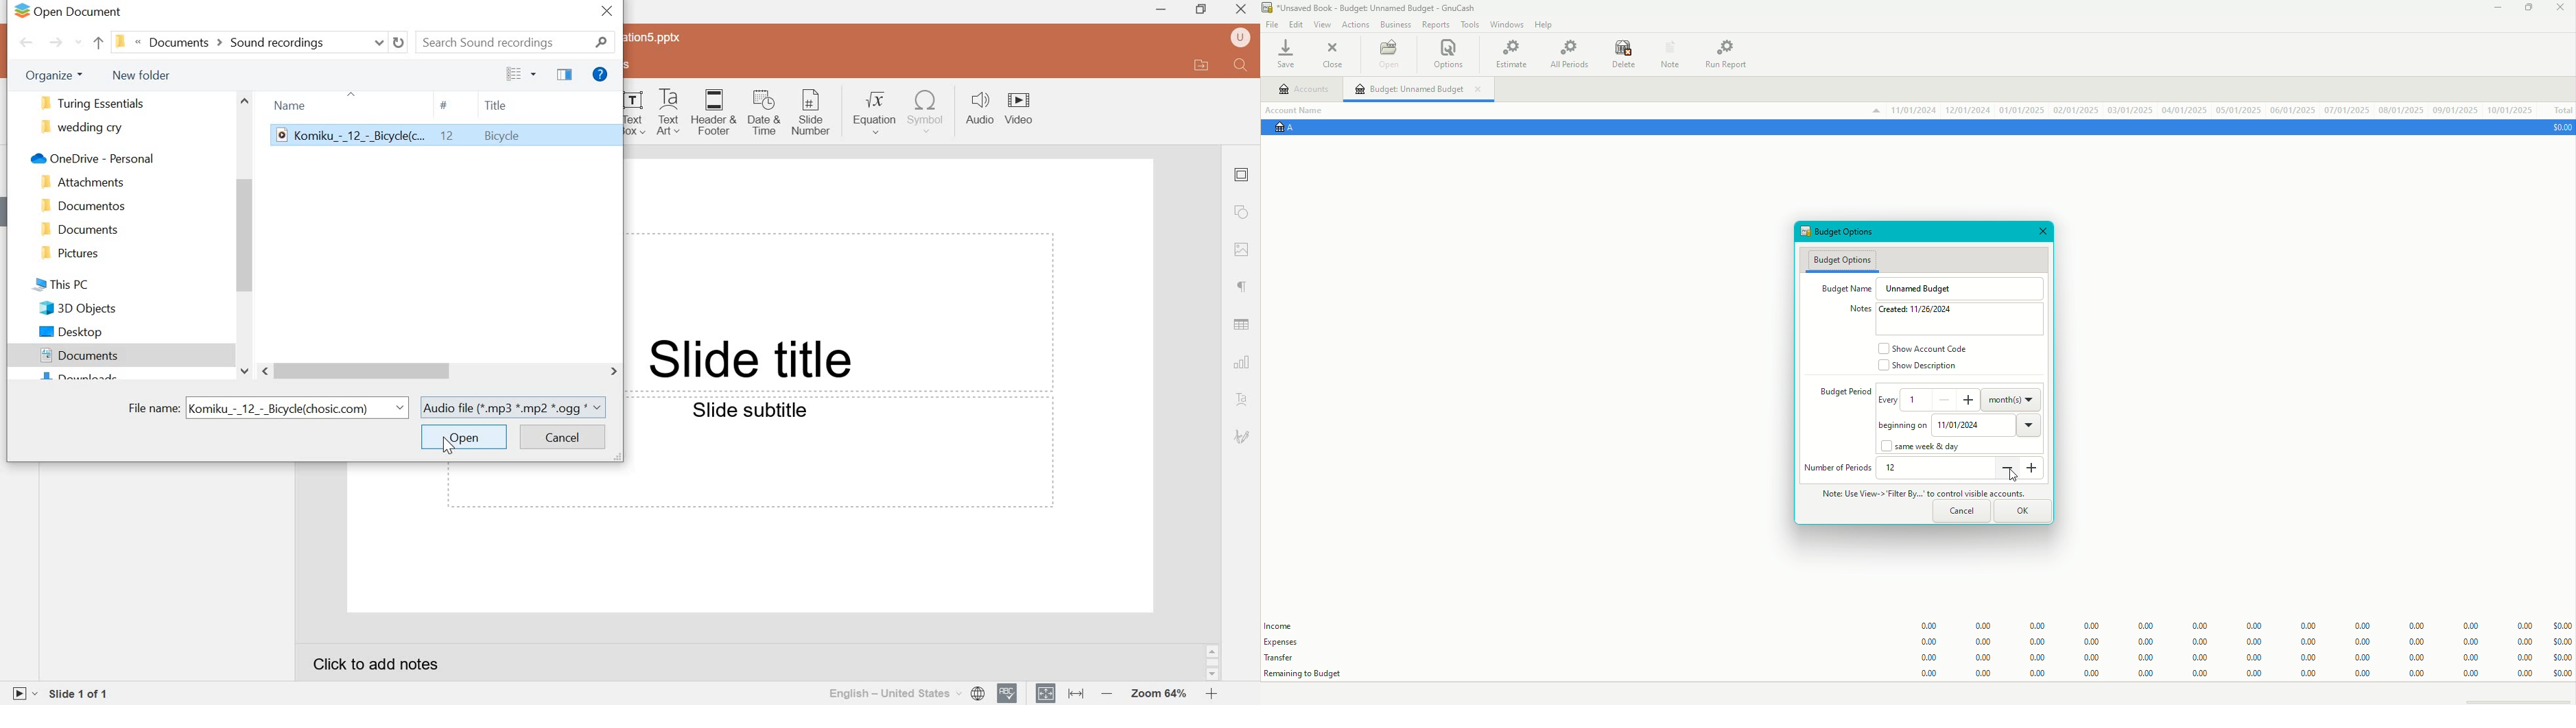 The height and width of the screenshot is (728, 2576). Describe the element at coordinates (1281, 626) in the screenshot. I see `Income` at that location.